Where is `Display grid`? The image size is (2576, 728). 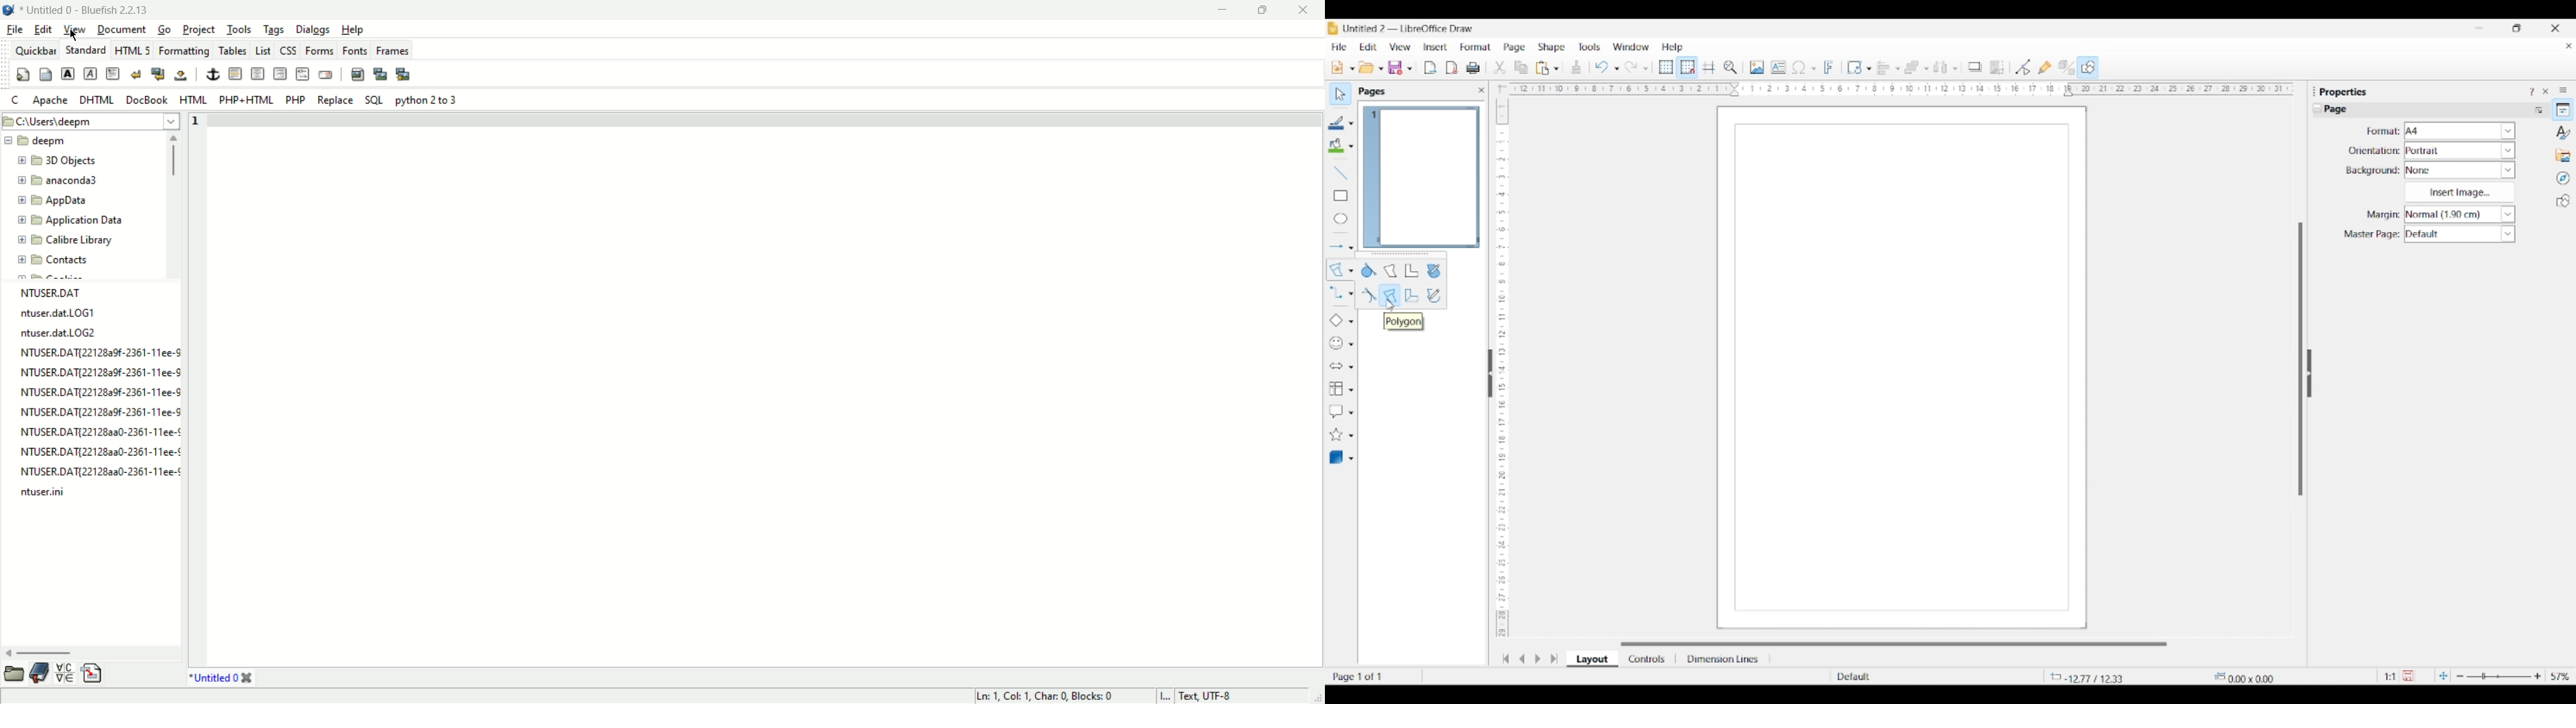 Display grid is located at coordinates (1666, 68).